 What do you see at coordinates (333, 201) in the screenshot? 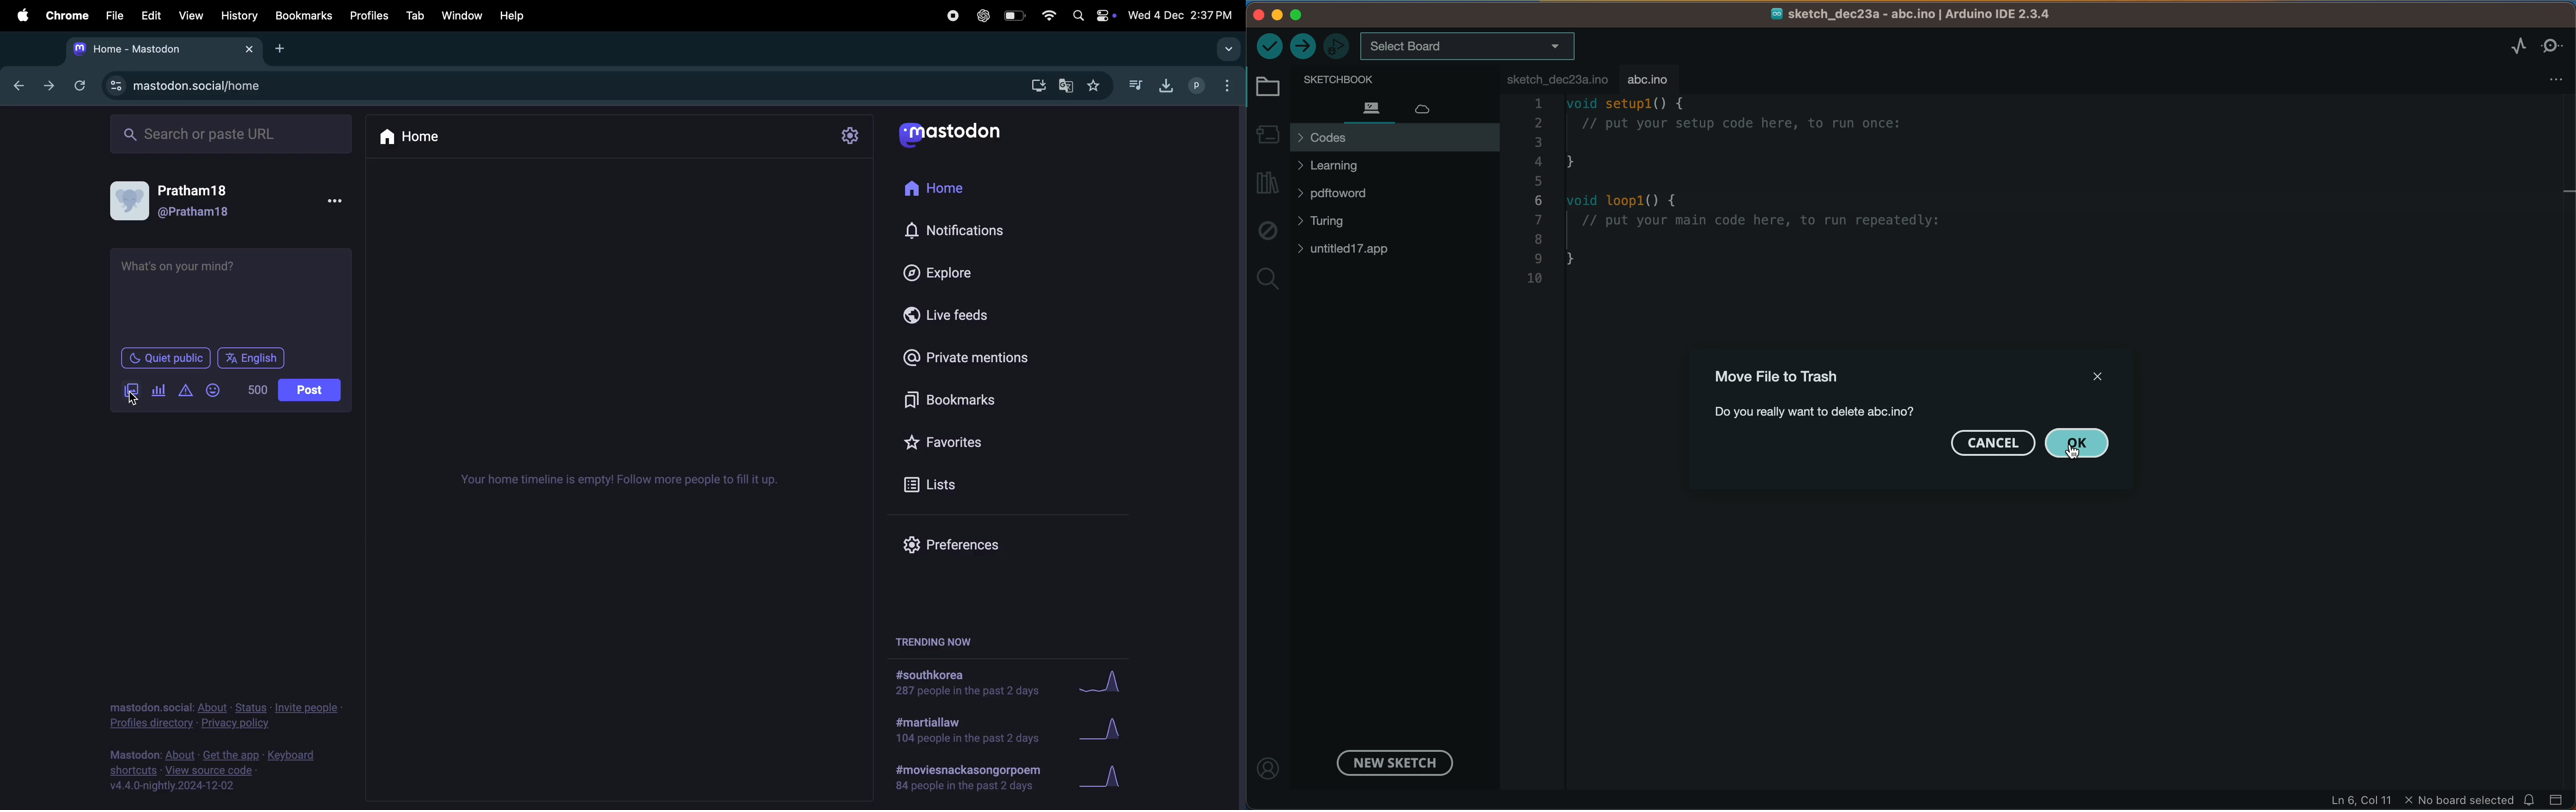
I see `options` at bounding box center [333, 201].